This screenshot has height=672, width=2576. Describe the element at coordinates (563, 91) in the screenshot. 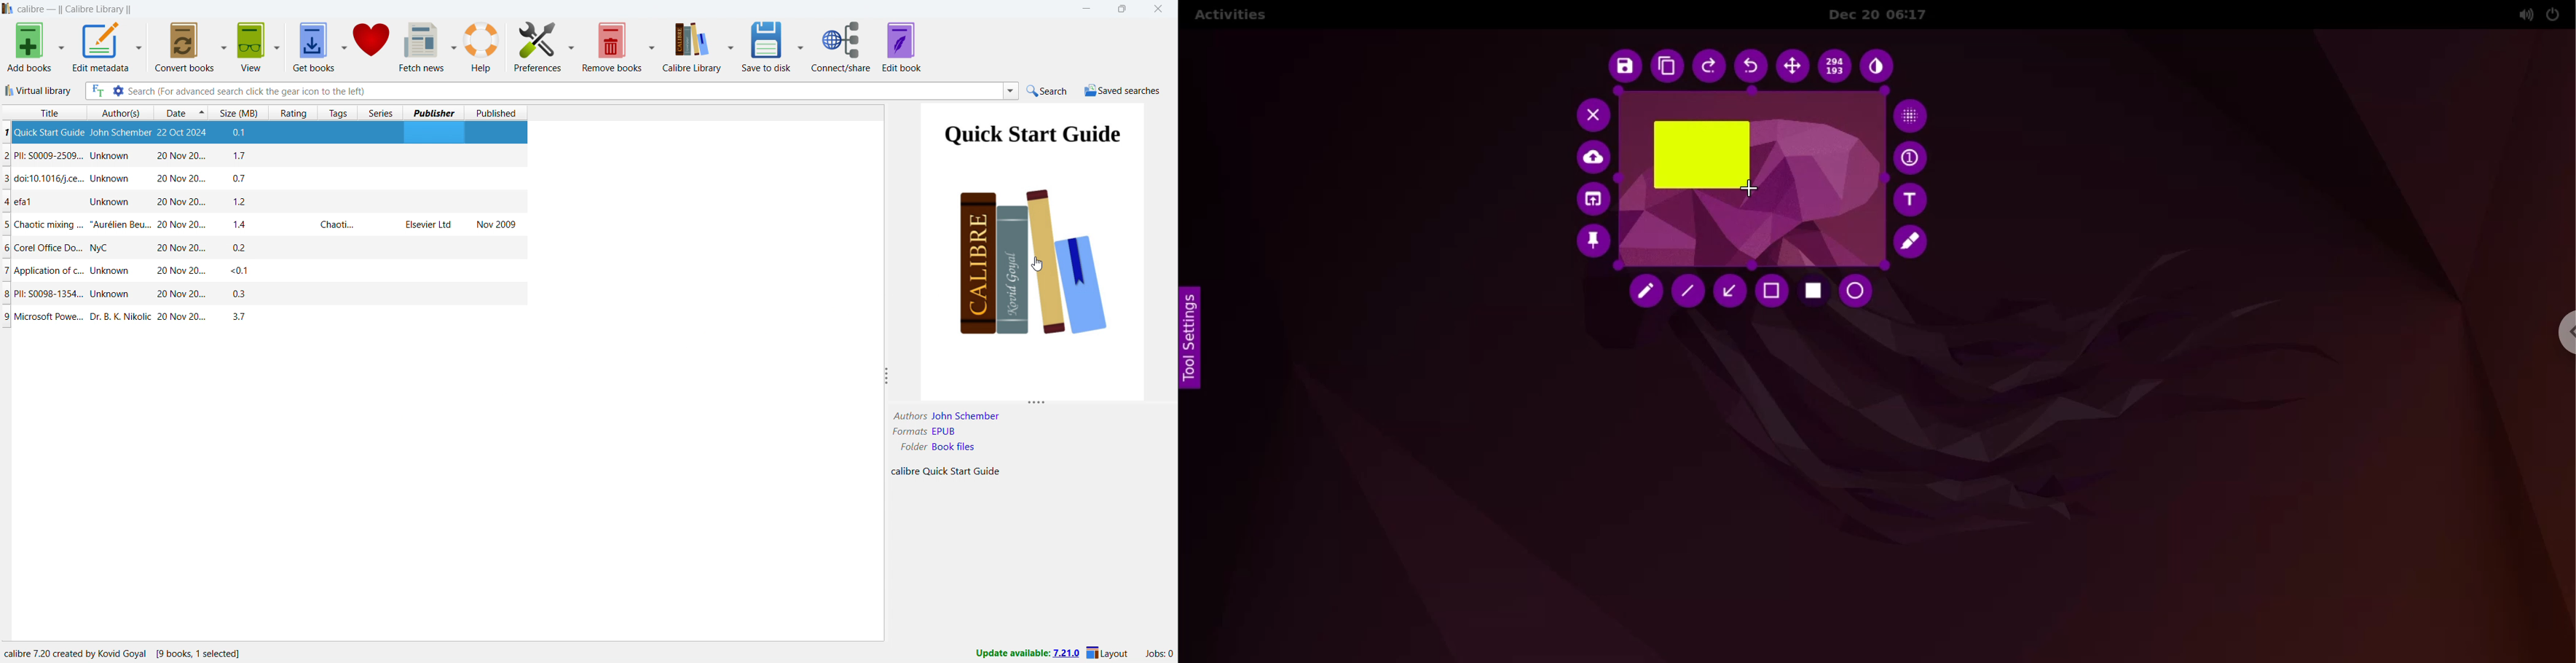

I see `search (For advance search click the gear icon to the left)` at that location.